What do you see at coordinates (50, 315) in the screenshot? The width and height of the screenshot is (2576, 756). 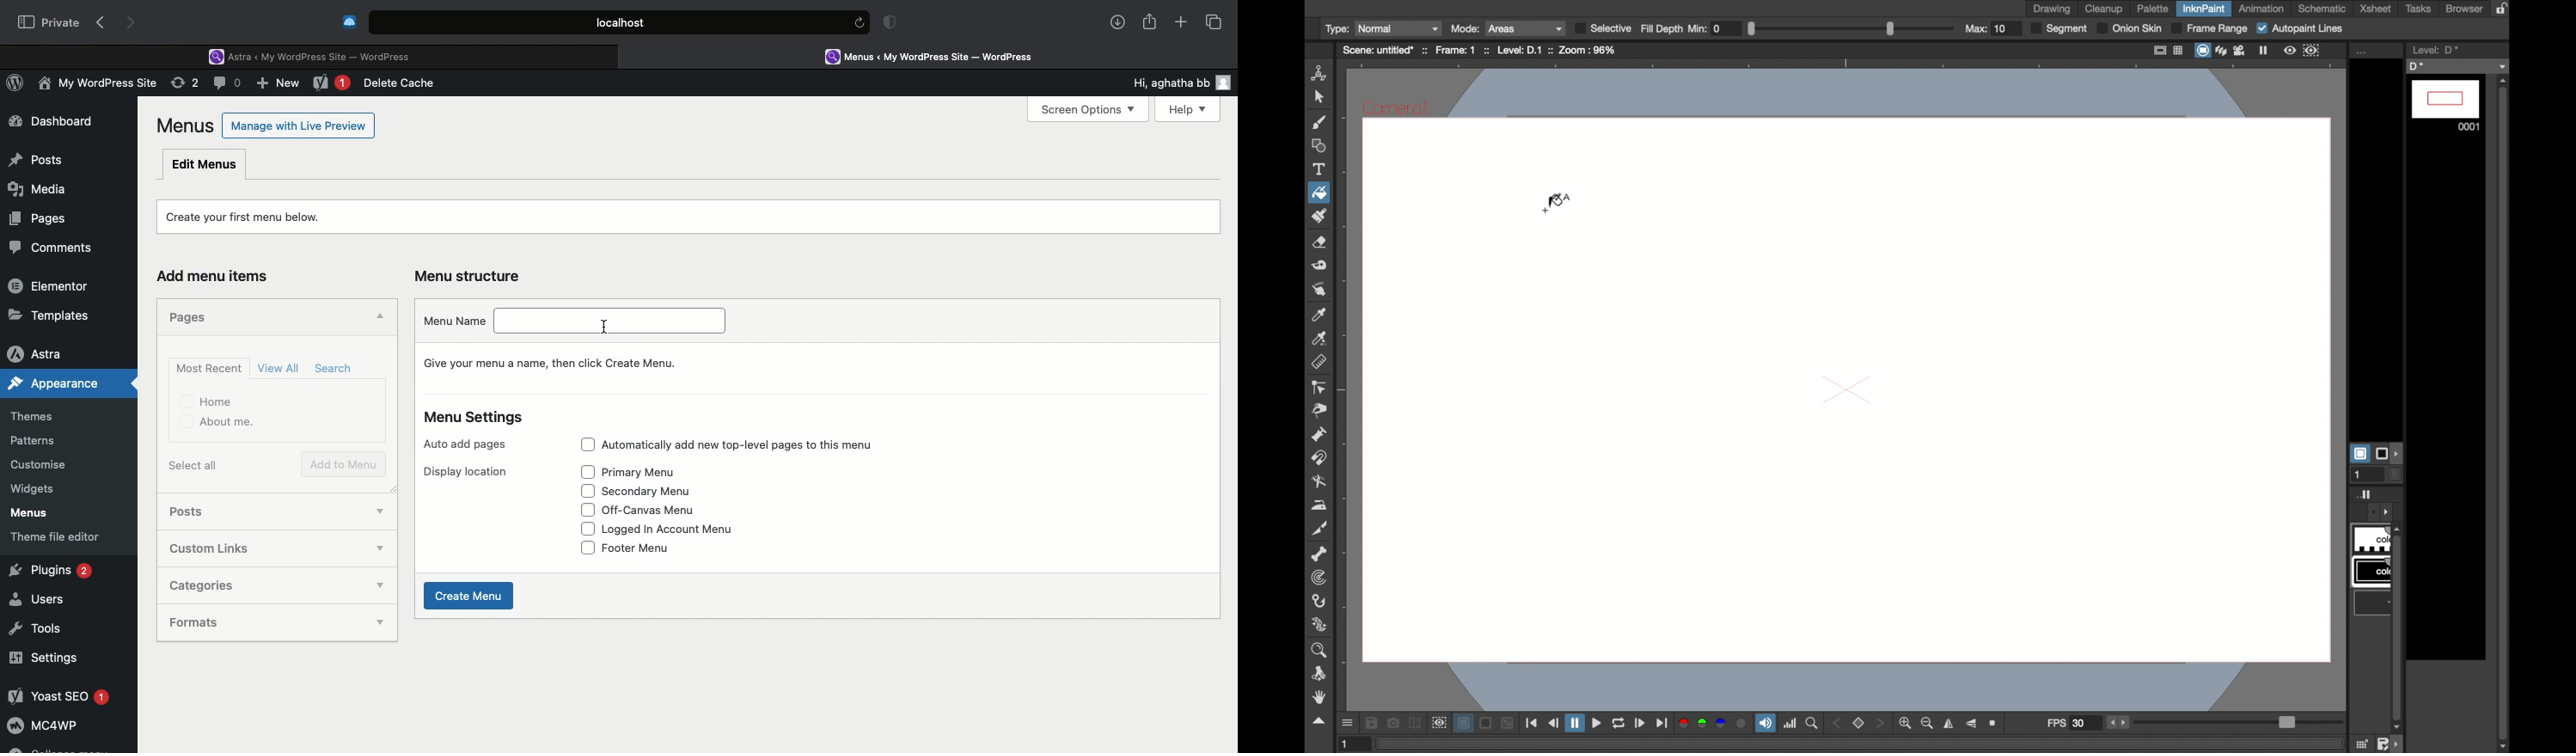 I see `Templates` at bounding box center [50, 315].